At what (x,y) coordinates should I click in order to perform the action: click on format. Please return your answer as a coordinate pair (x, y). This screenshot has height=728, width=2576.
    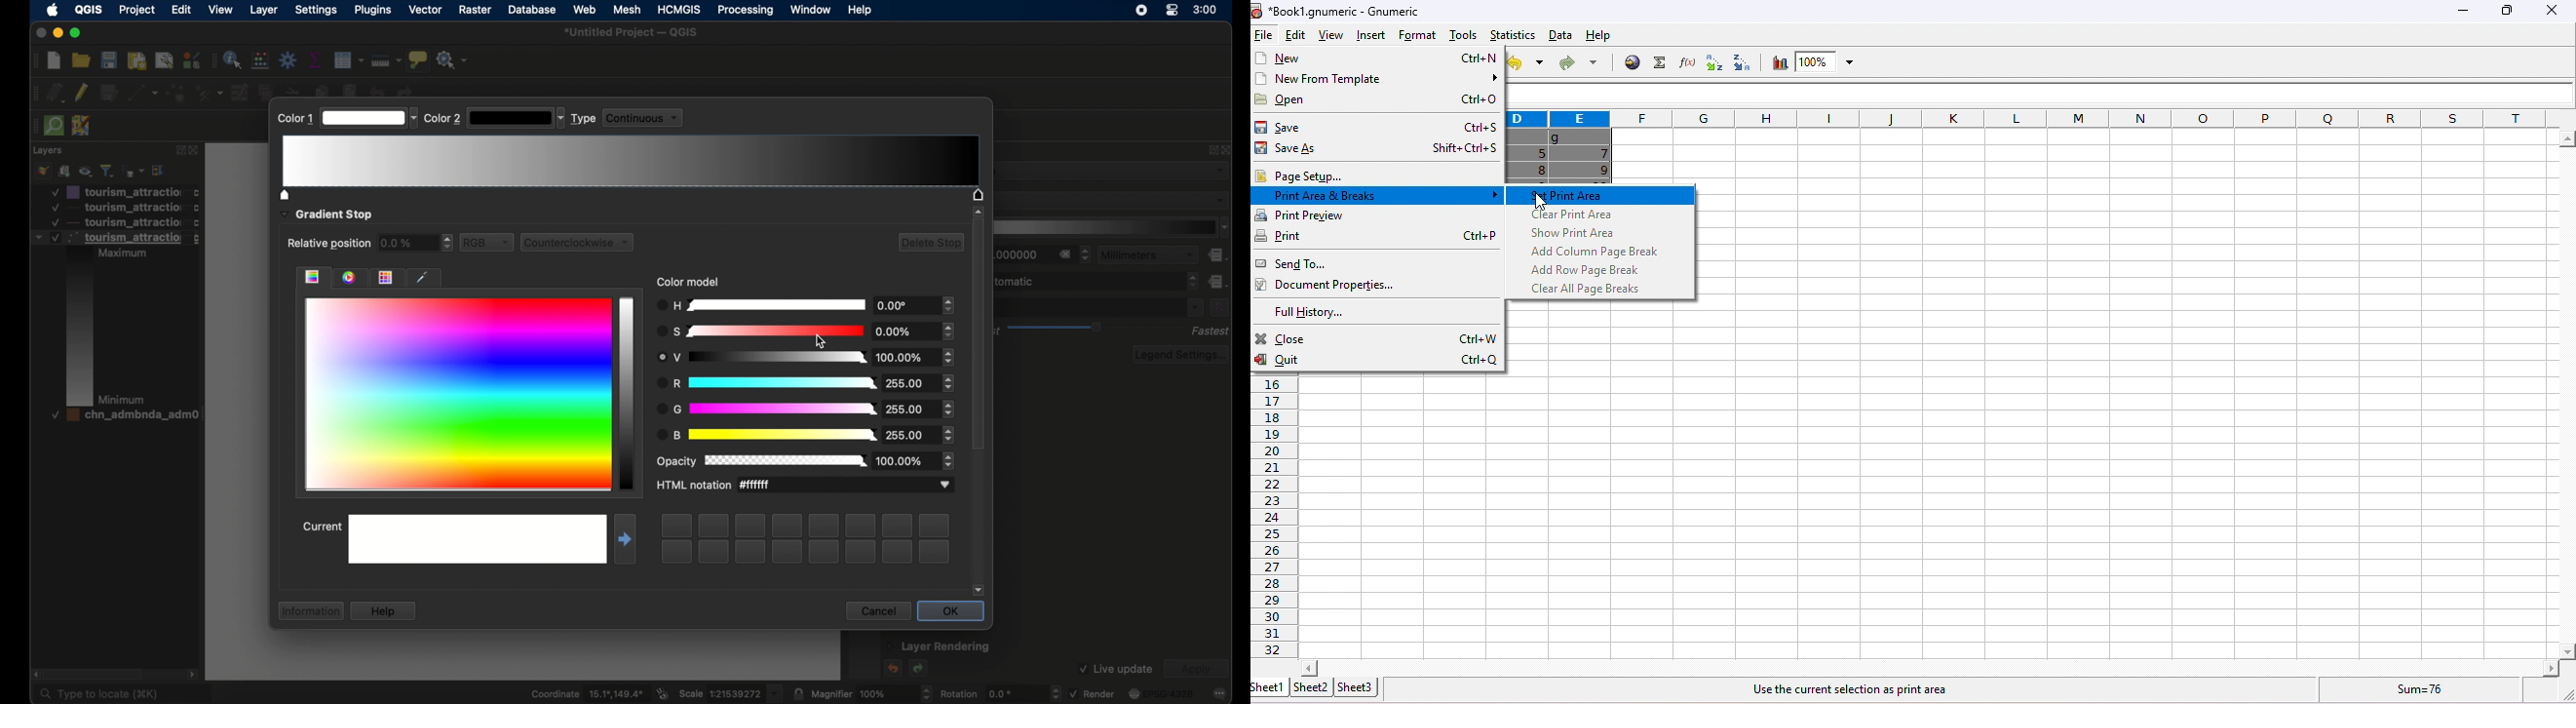
    Looking at the image, I should click on (1419, 34).